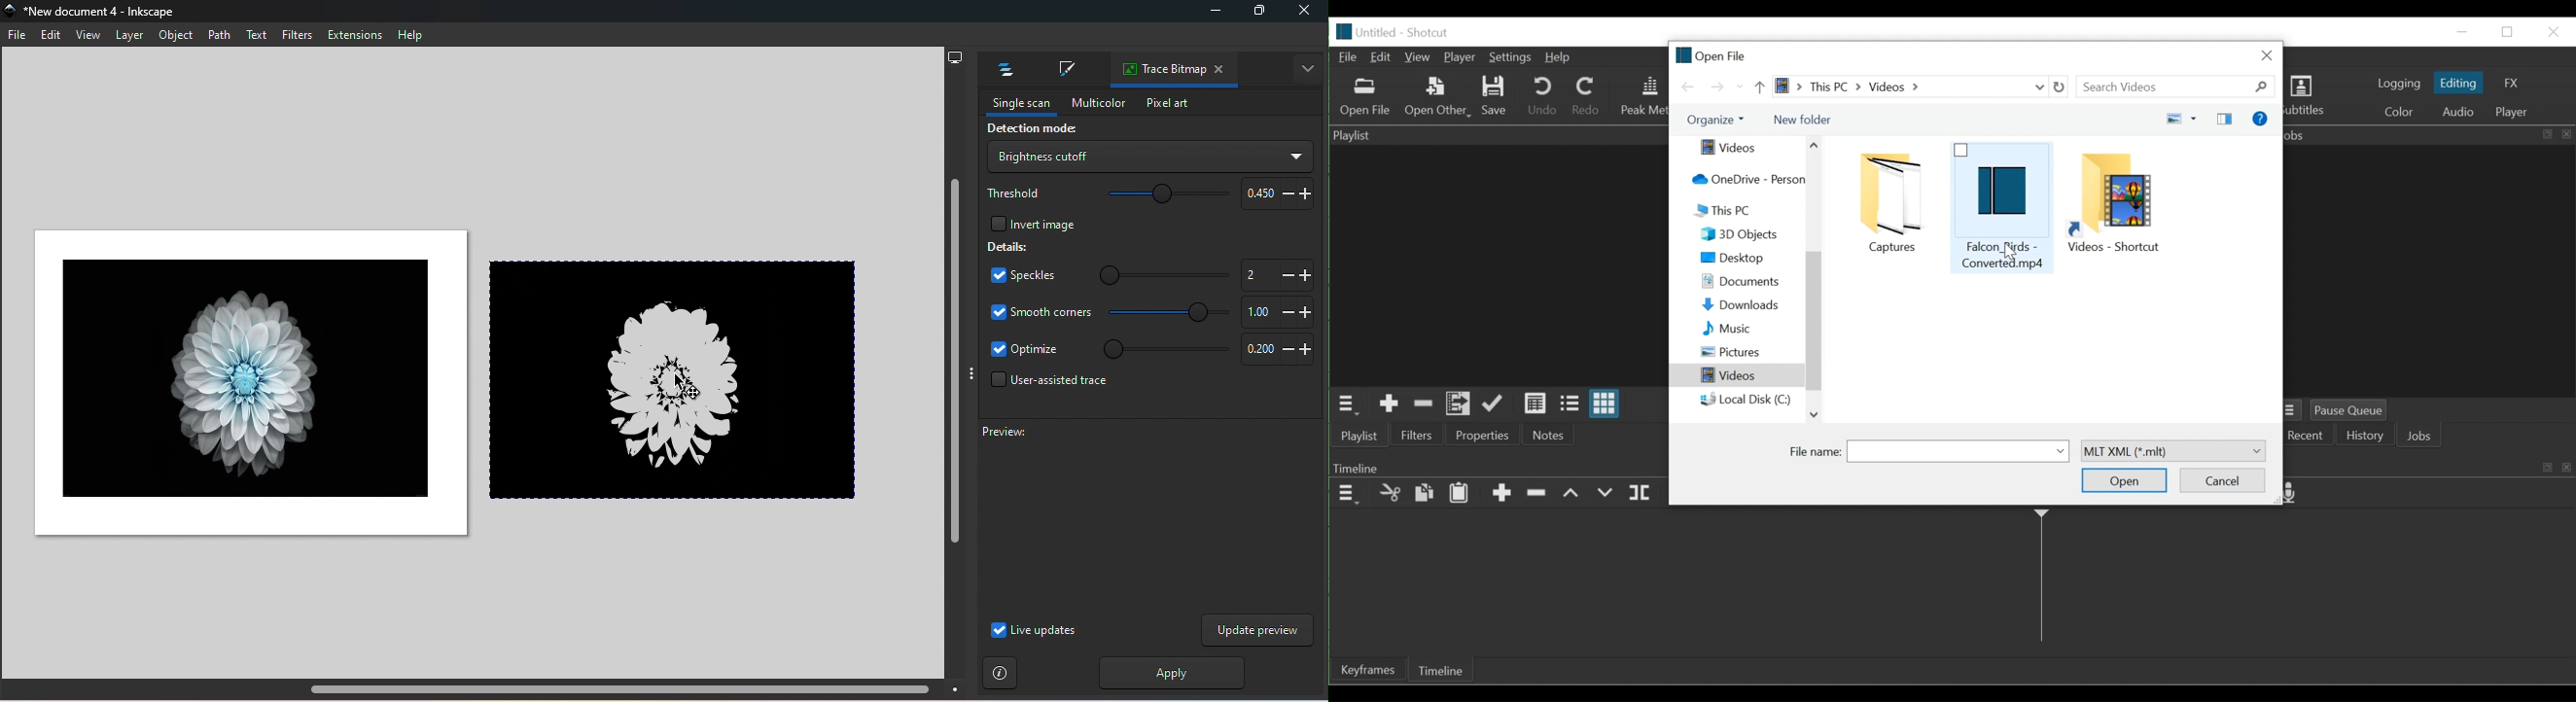  I want to click on Invert image, so click(1031, 222).